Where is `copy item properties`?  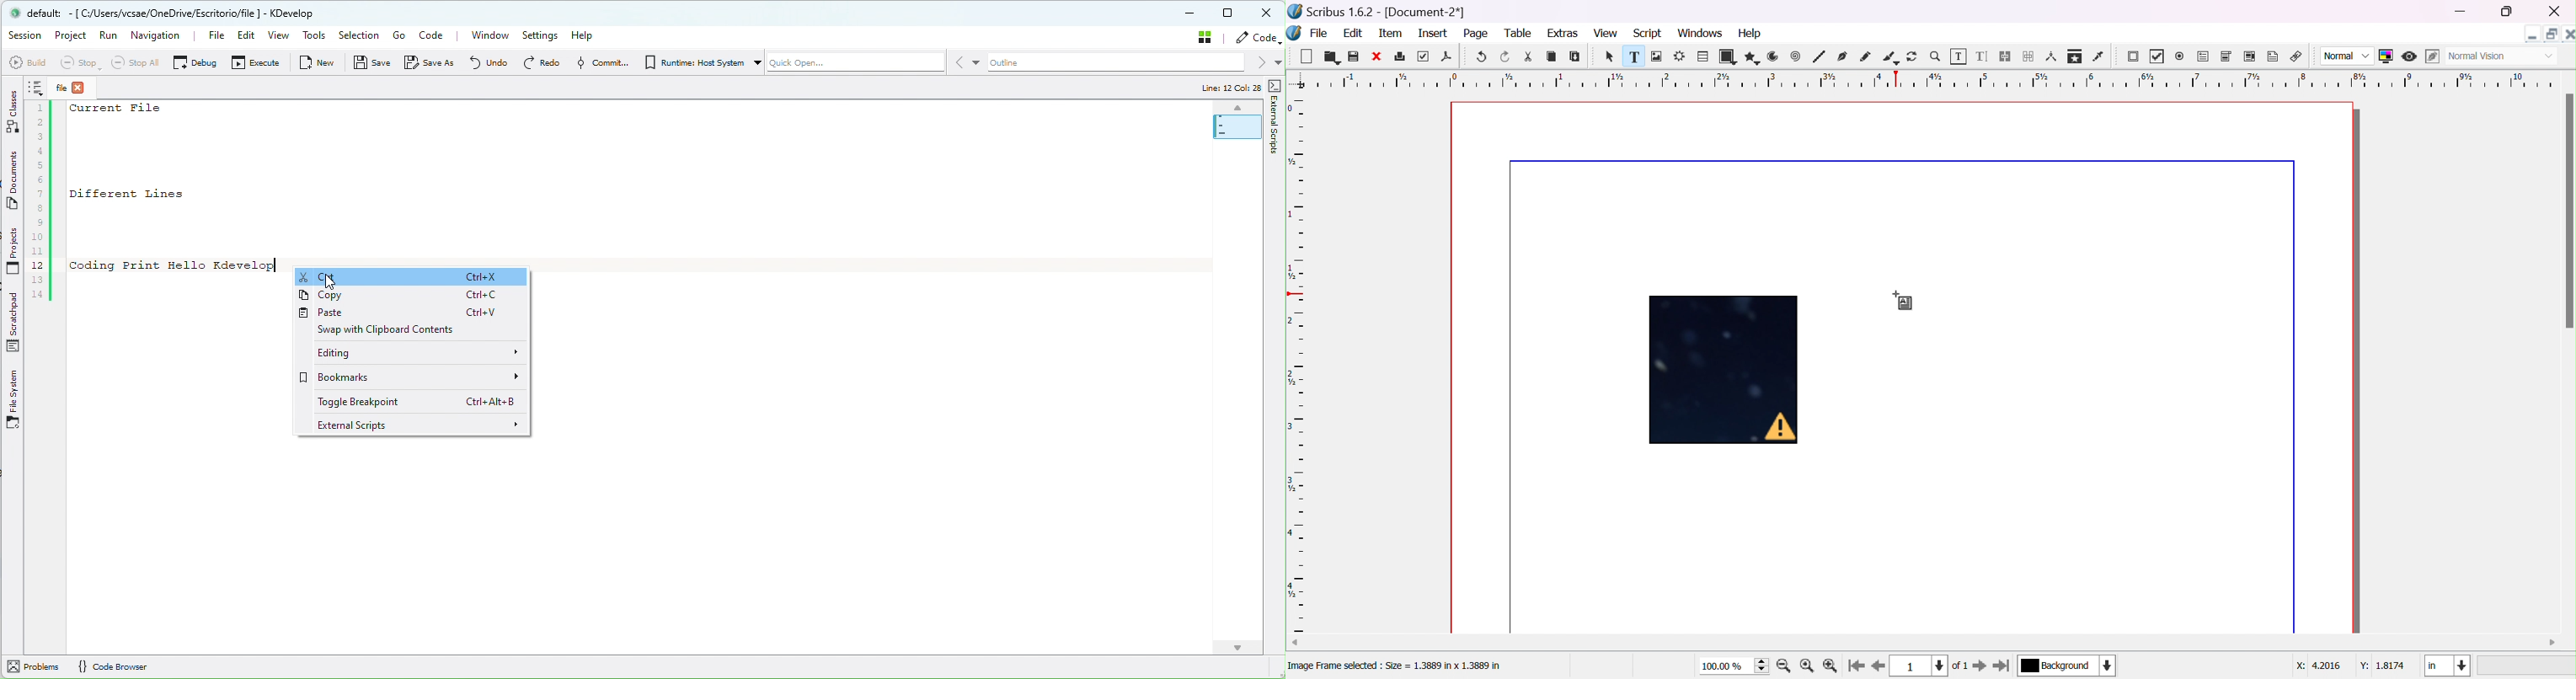
copy item properties is located at coordinates (2074, 56).